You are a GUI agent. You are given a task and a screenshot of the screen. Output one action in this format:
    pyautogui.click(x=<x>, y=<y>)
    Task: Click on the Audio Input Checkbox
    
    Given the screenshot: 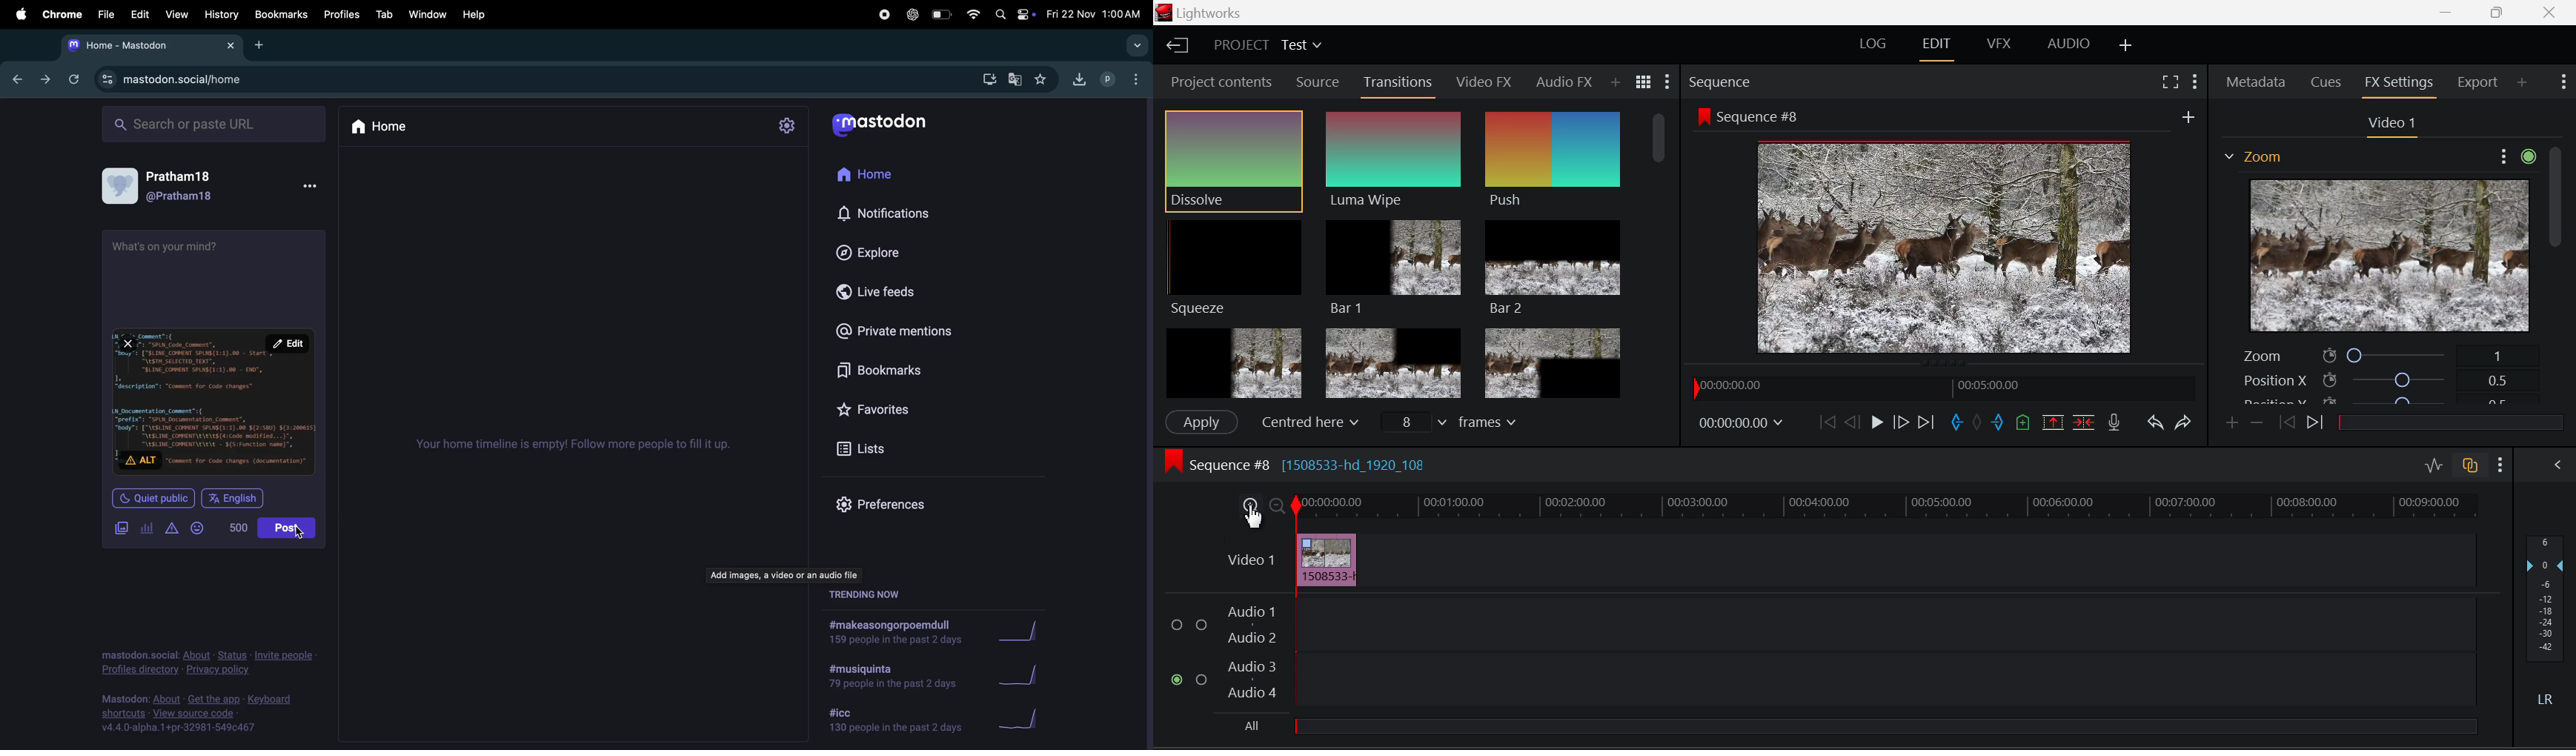 What is the action you would take?
    pyautogui.click(x=1176, y=679)
    